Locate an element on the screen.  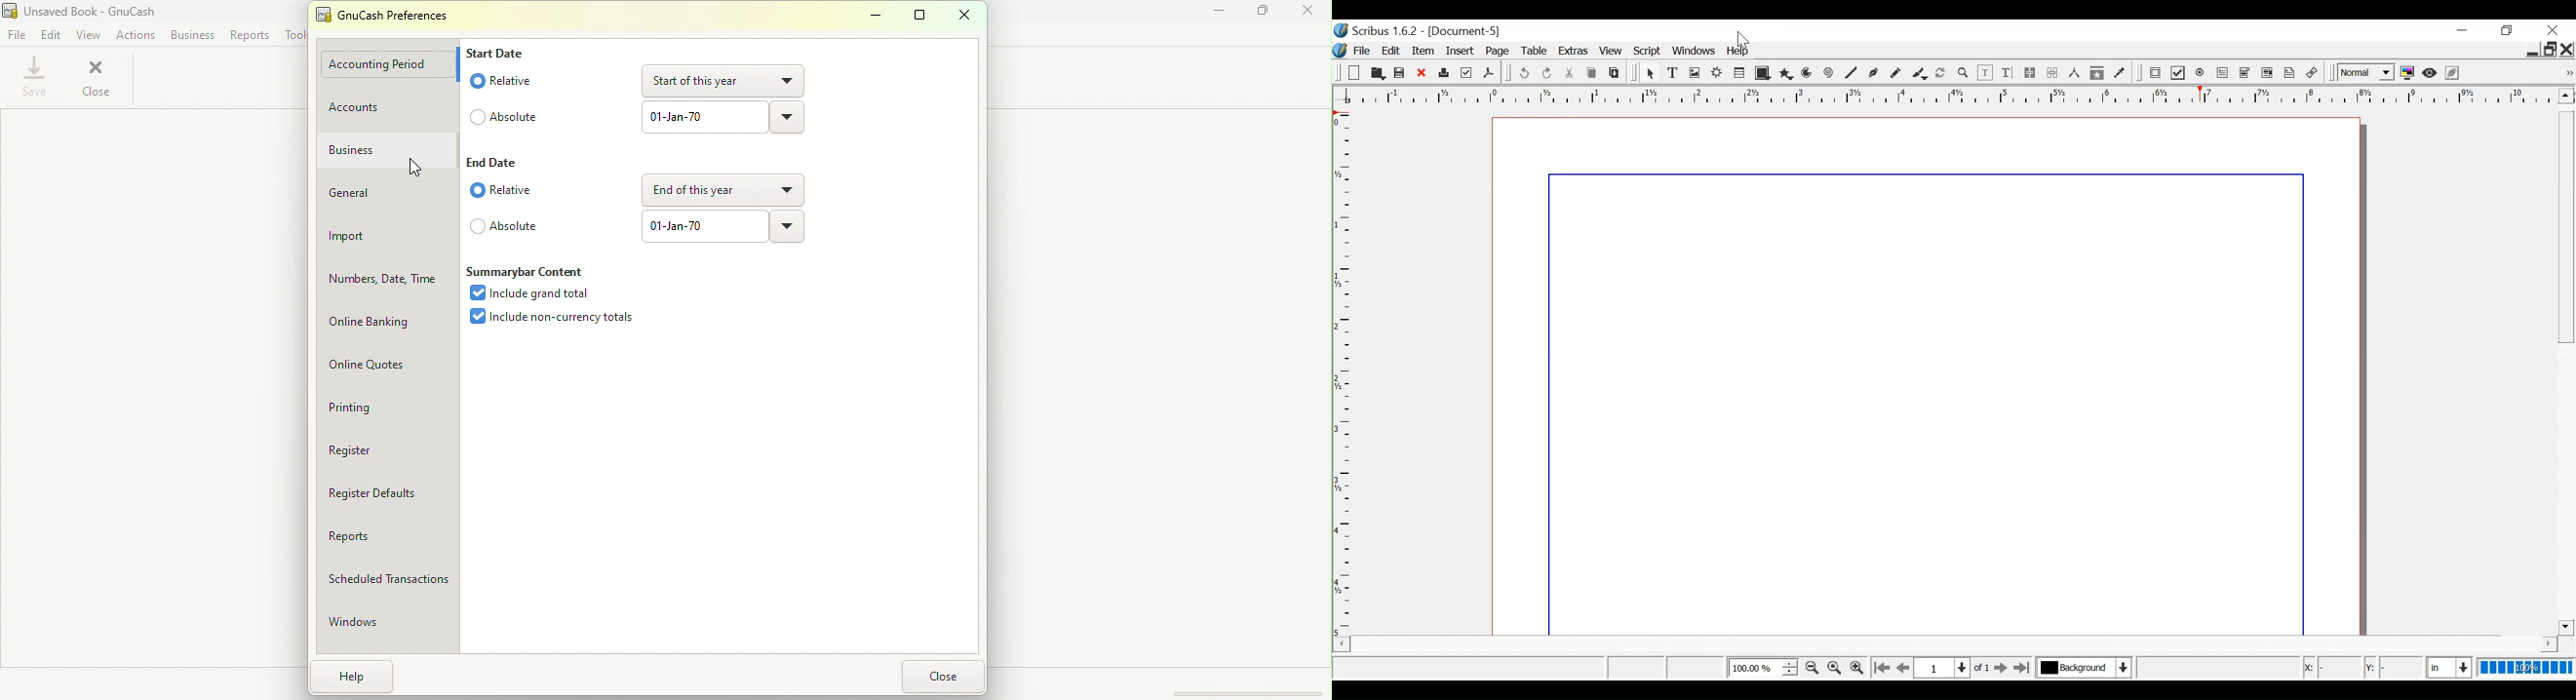
Vertical Scroll bar is located at coordinates (2566, 373).